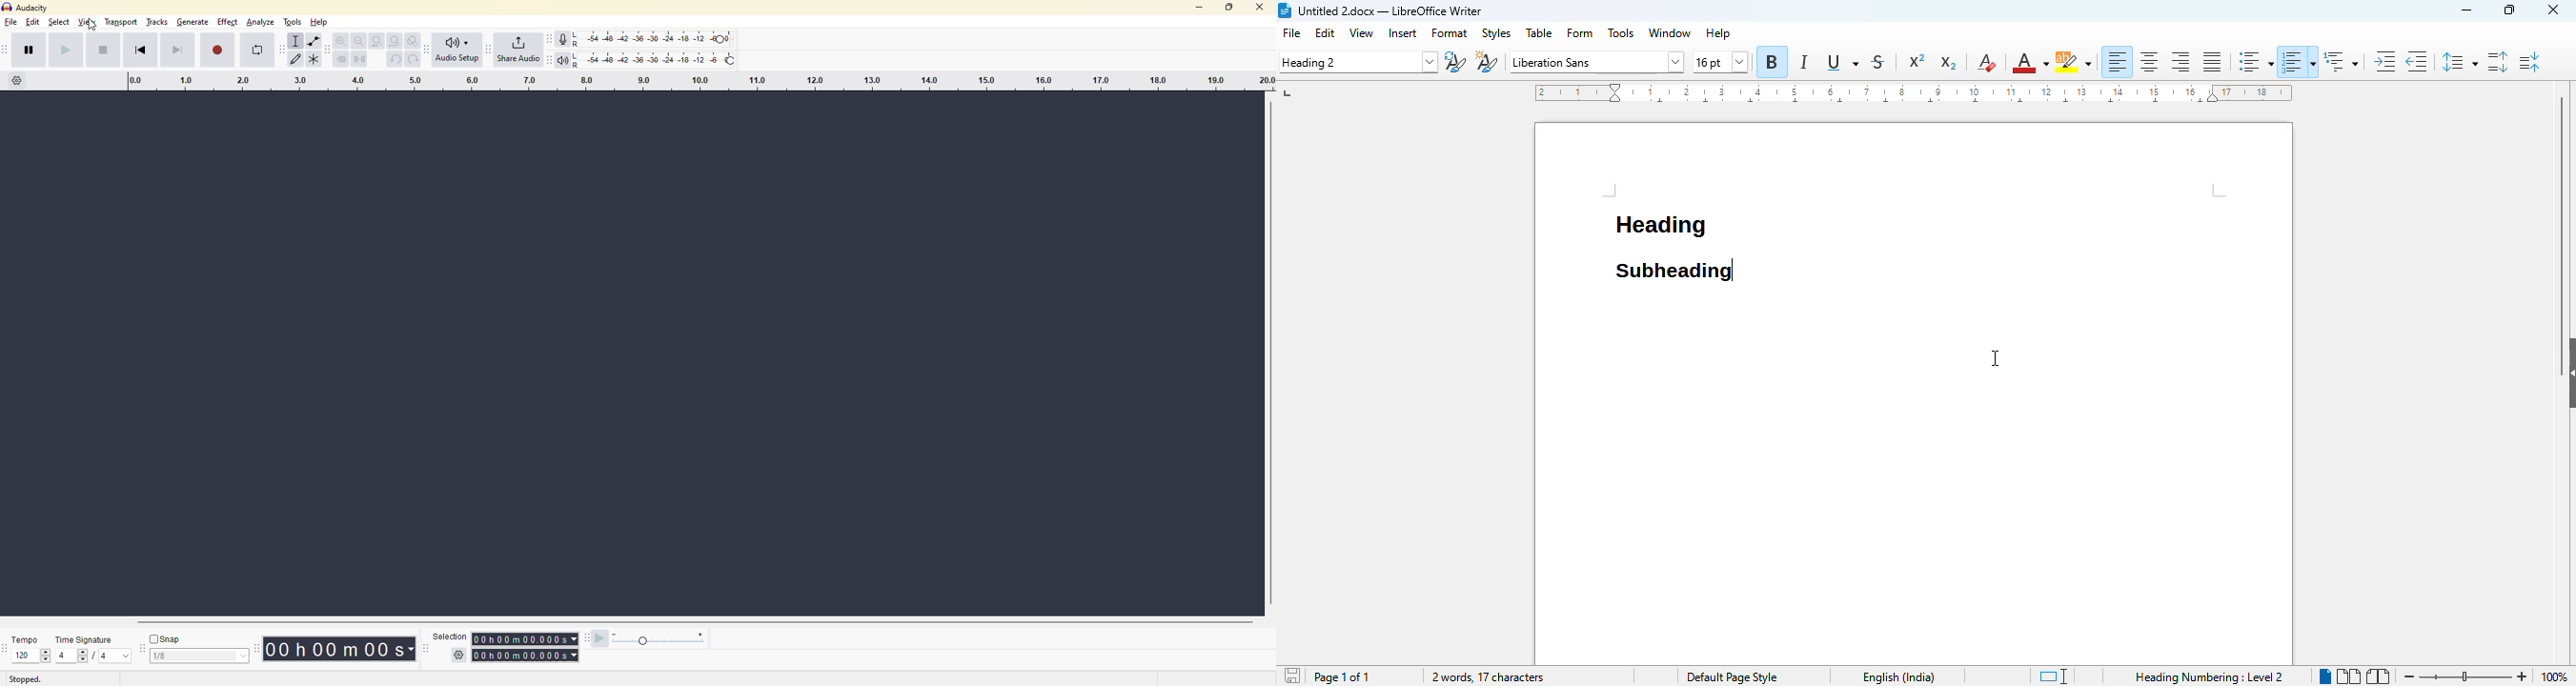 This screenshot has height=700, width=2576. I want to click on update selected style, so click(1455, 62).